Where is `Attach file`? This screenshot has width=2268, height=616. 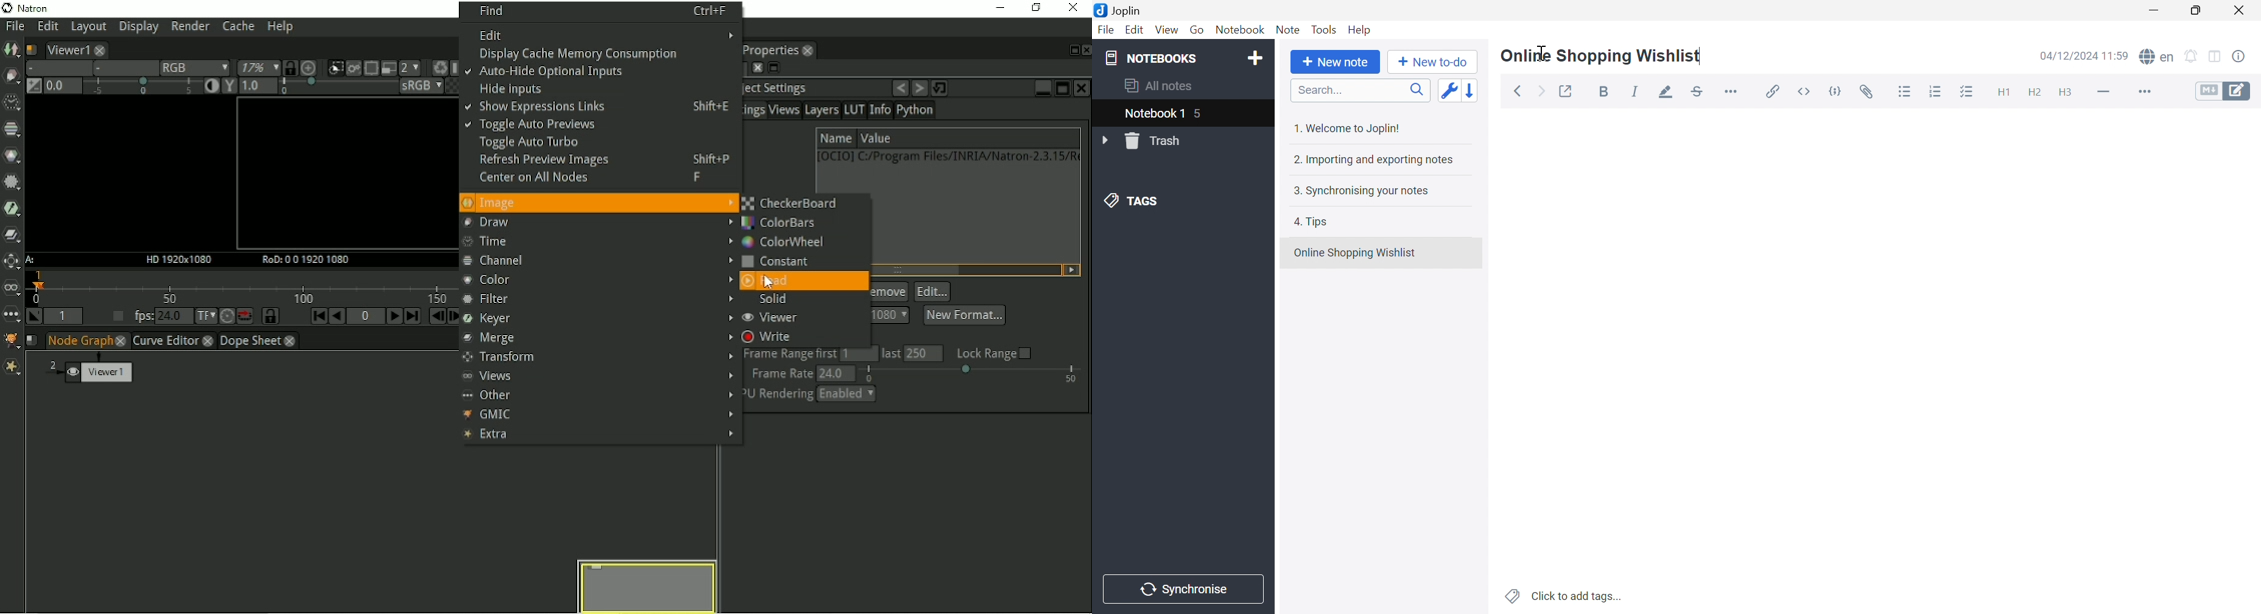 Attach file is located at coordinates (1870, 94).